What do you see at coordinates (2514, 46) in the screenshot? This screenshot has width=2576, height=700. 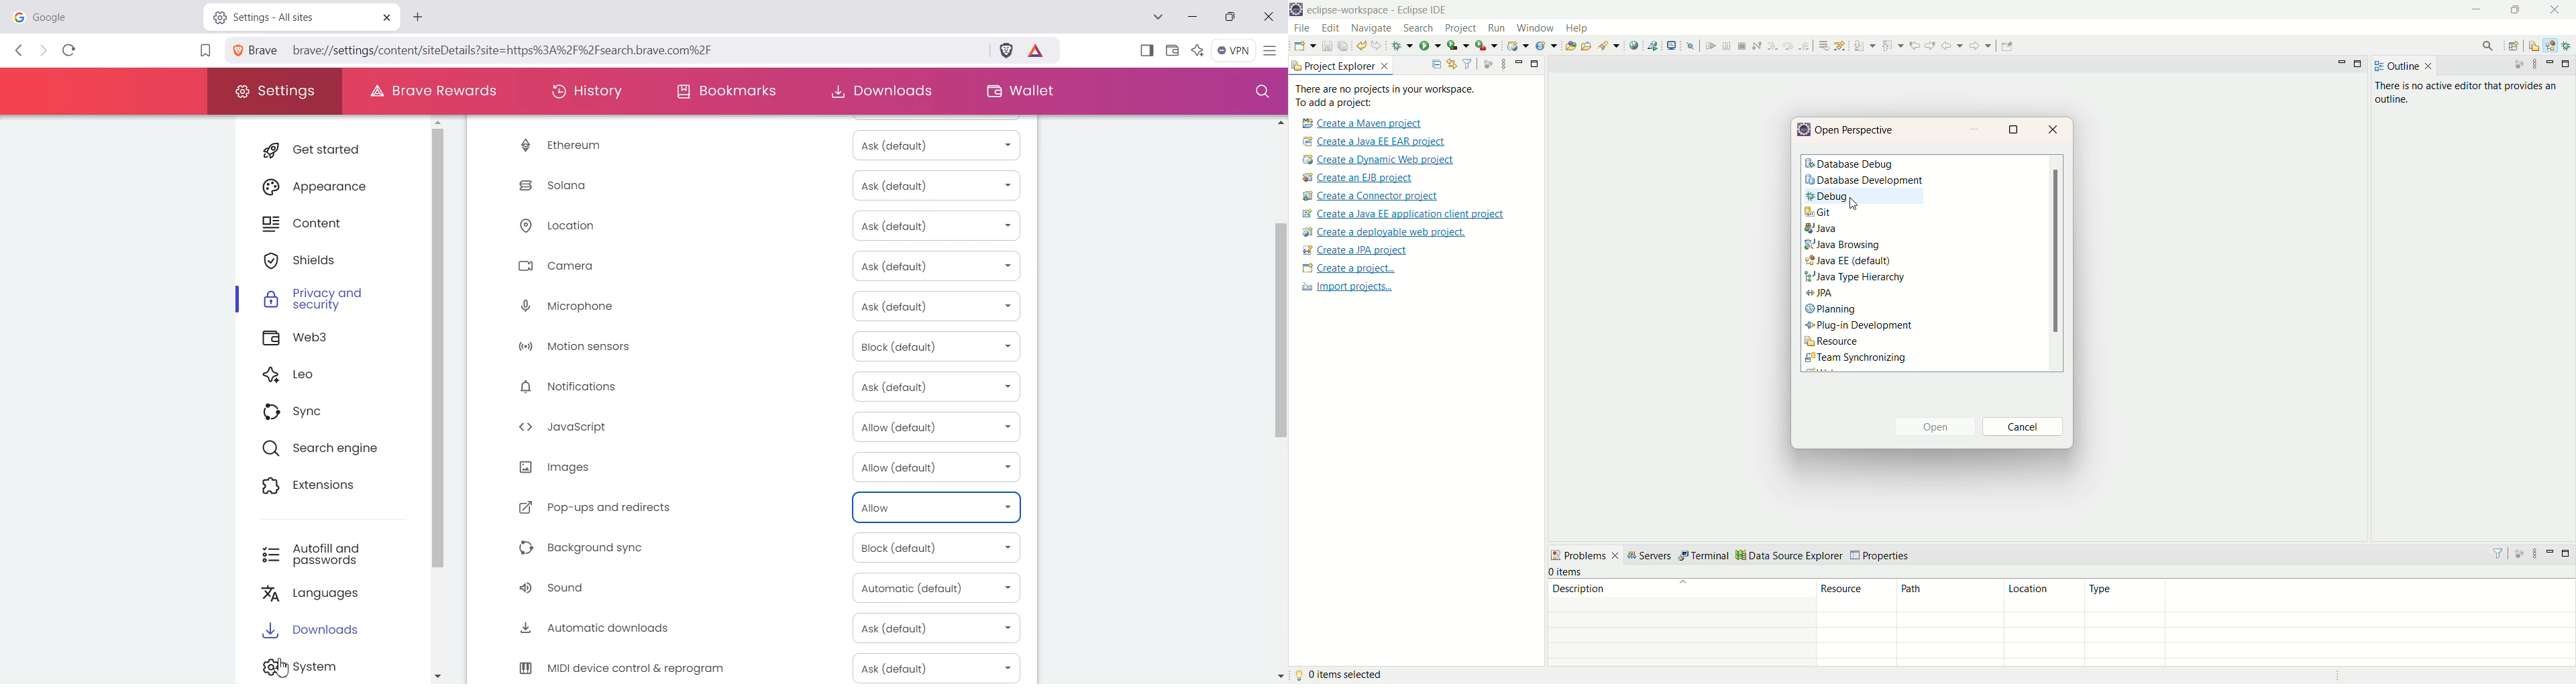 I see `open perspective` at bounding box center [2514, 46].